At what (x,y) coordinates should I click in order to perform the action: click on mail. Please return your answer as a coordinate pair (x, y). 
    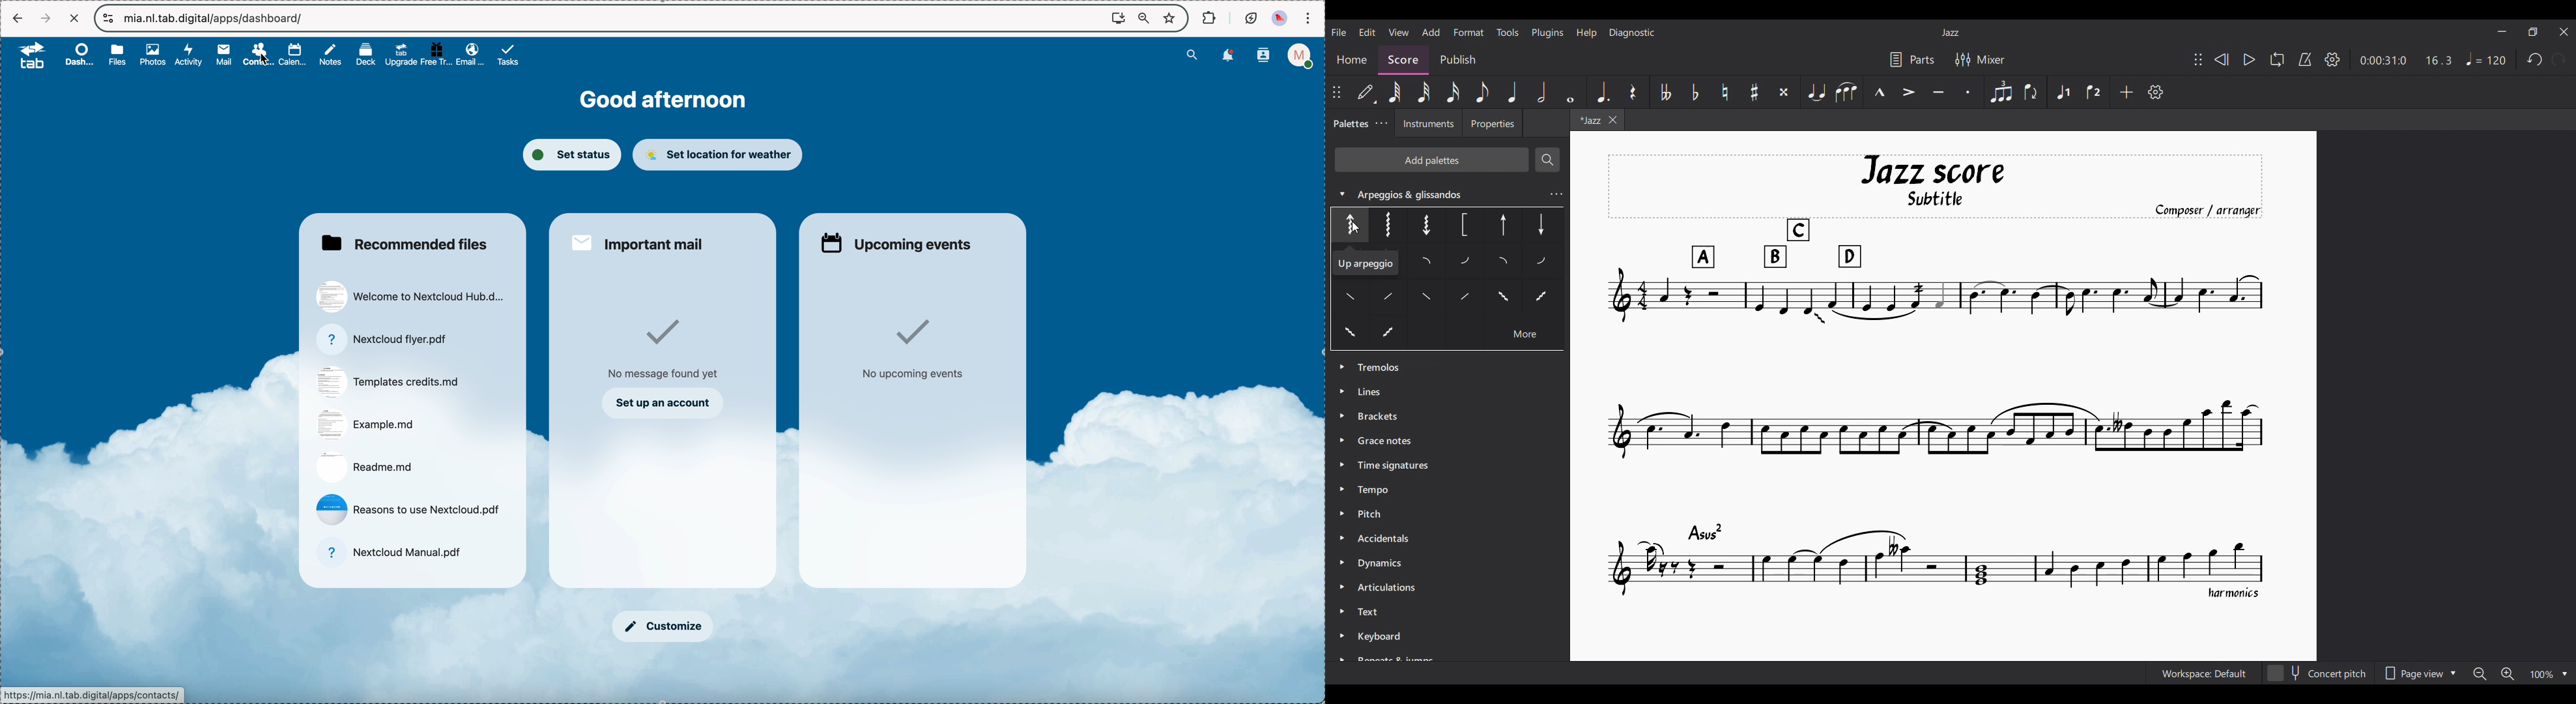
    Looking at the image, I should click on (223, 55).